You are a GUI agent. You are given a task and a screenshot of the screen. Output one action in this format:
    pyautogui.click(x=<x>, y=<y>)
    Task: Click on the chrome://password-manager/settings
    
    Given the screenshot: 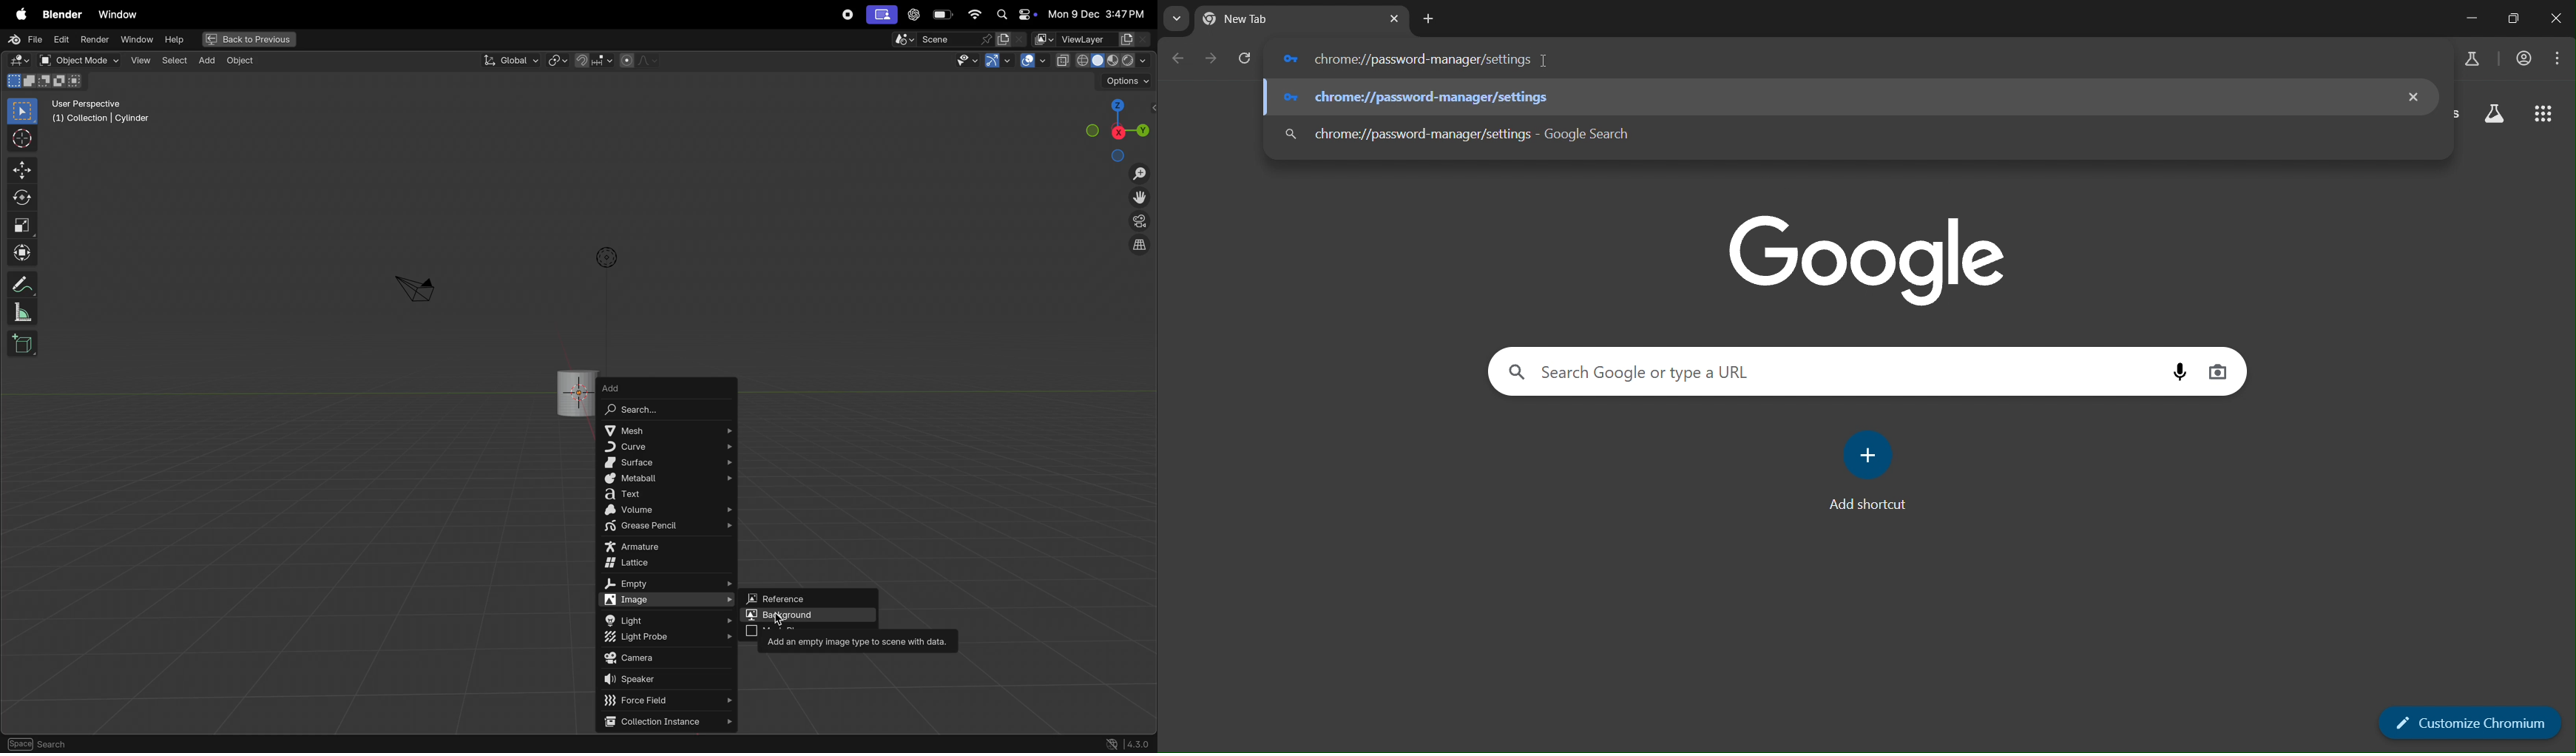 What is the action you would take?
    pyautogui.click(x=1833, y=96)
    